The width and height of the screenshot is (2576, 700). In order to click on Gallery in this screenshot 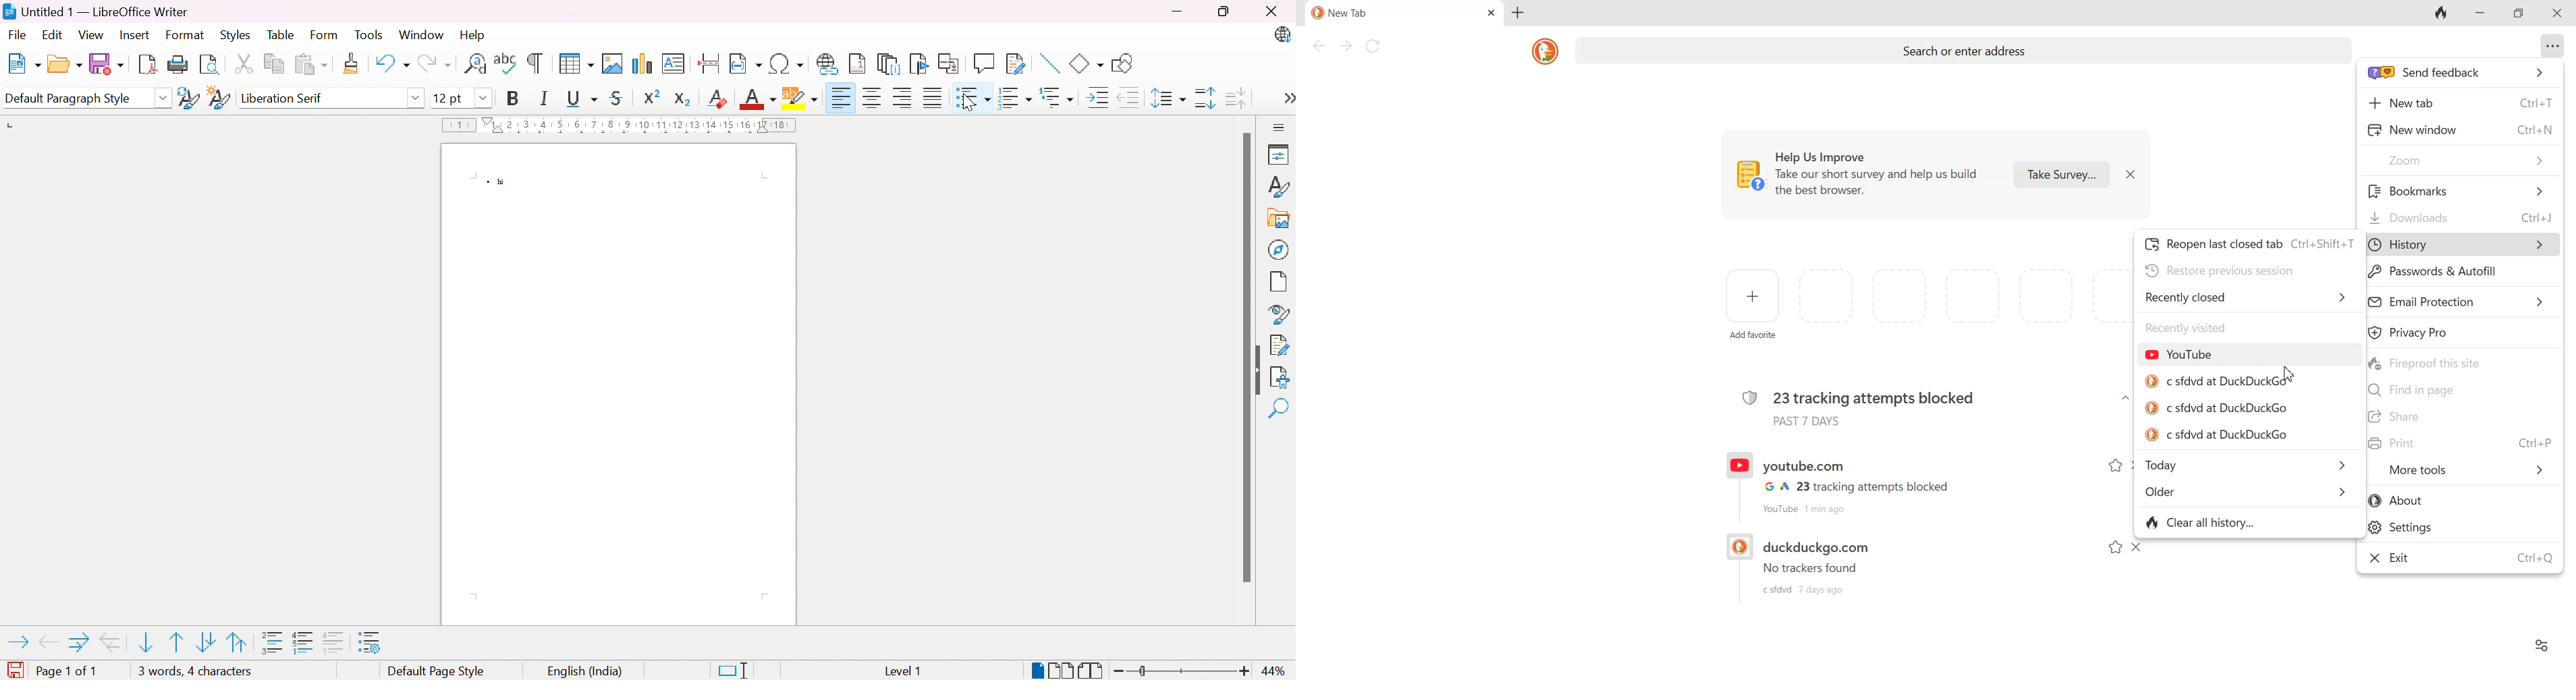, I will do `click(1279, 217)`.